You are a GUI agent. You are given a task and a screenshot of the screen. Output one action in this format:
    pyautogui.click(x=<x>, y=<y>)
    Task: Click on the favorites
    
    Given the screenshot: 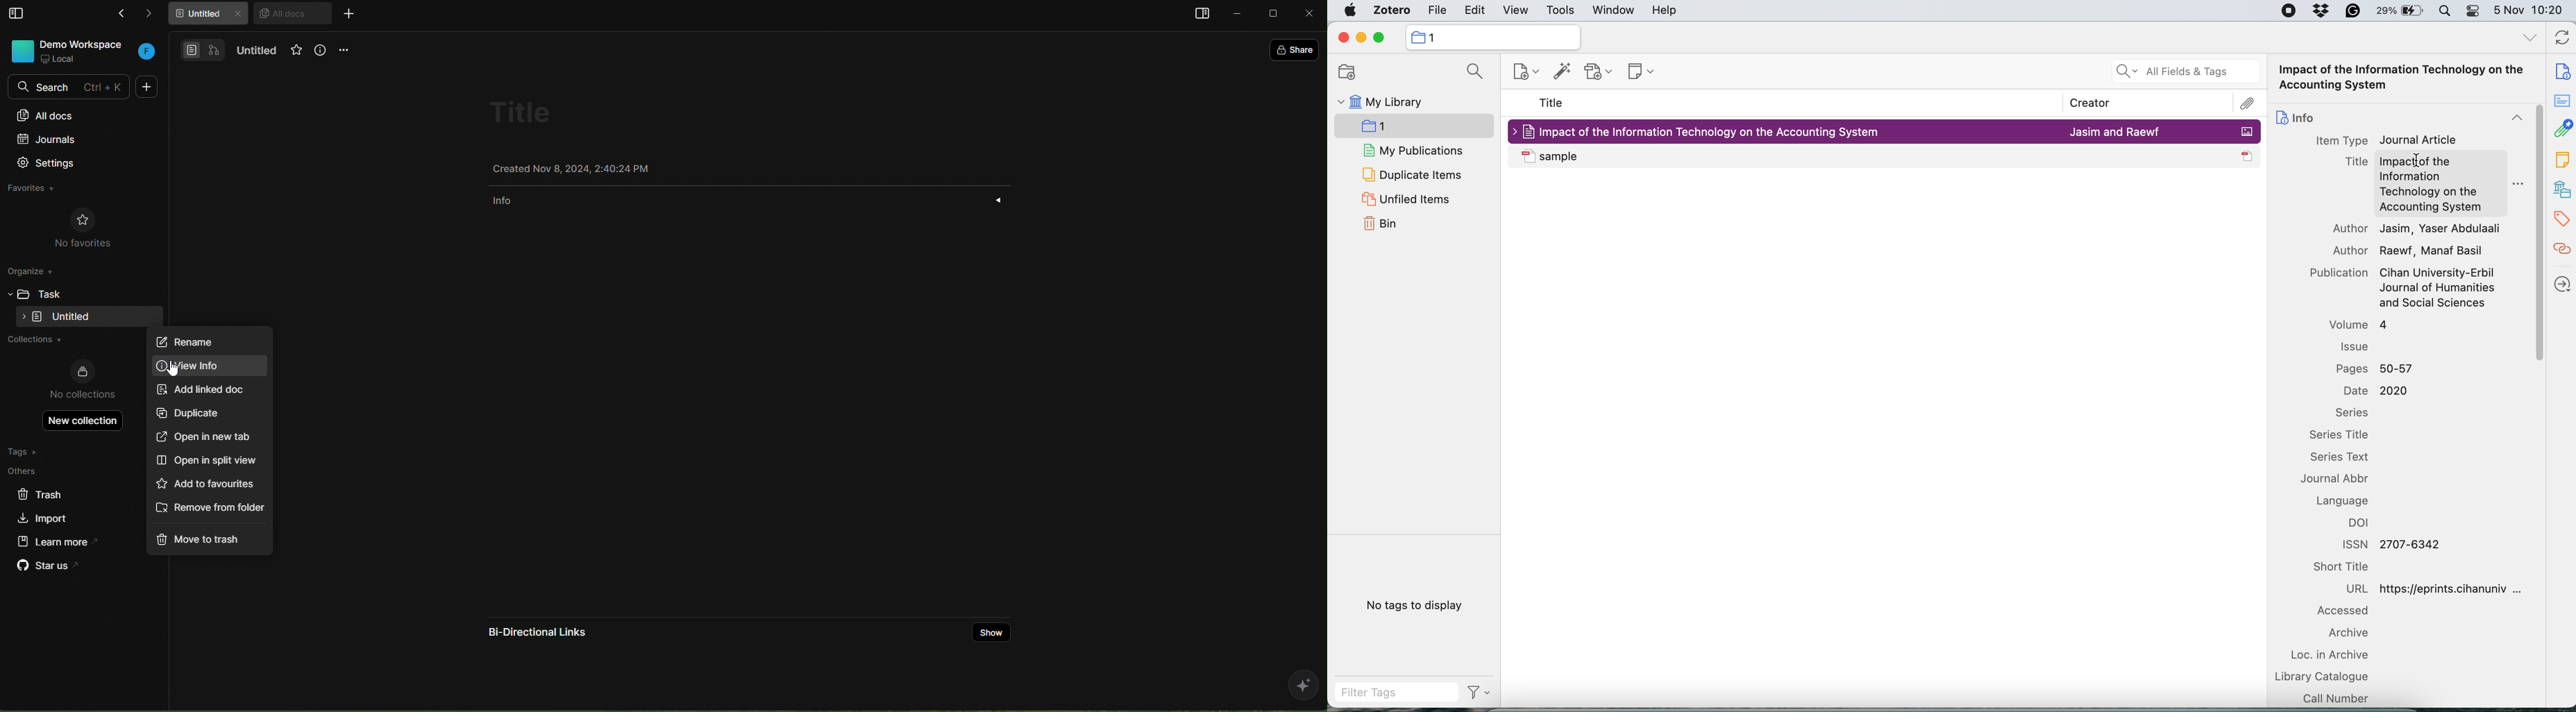 What is the action you would take?
    pyautogui.click(x=45, y=190)
    